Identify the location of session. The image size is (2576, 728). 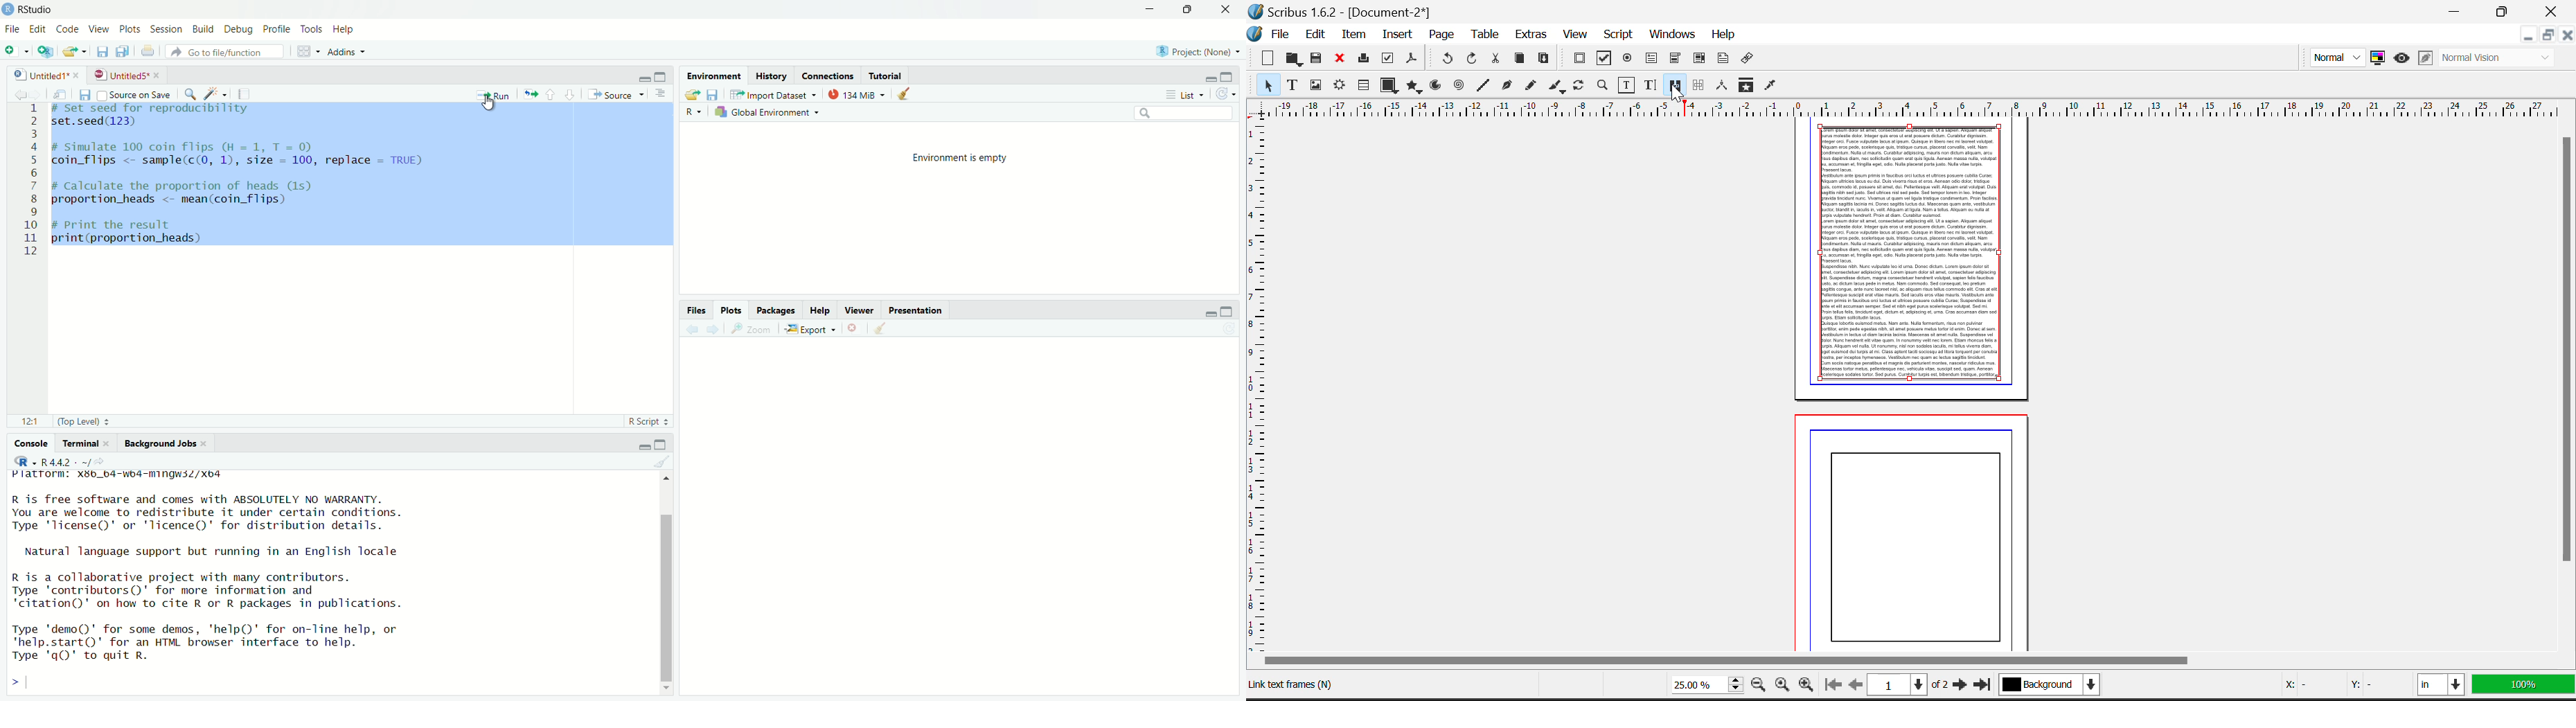
(166, 28).